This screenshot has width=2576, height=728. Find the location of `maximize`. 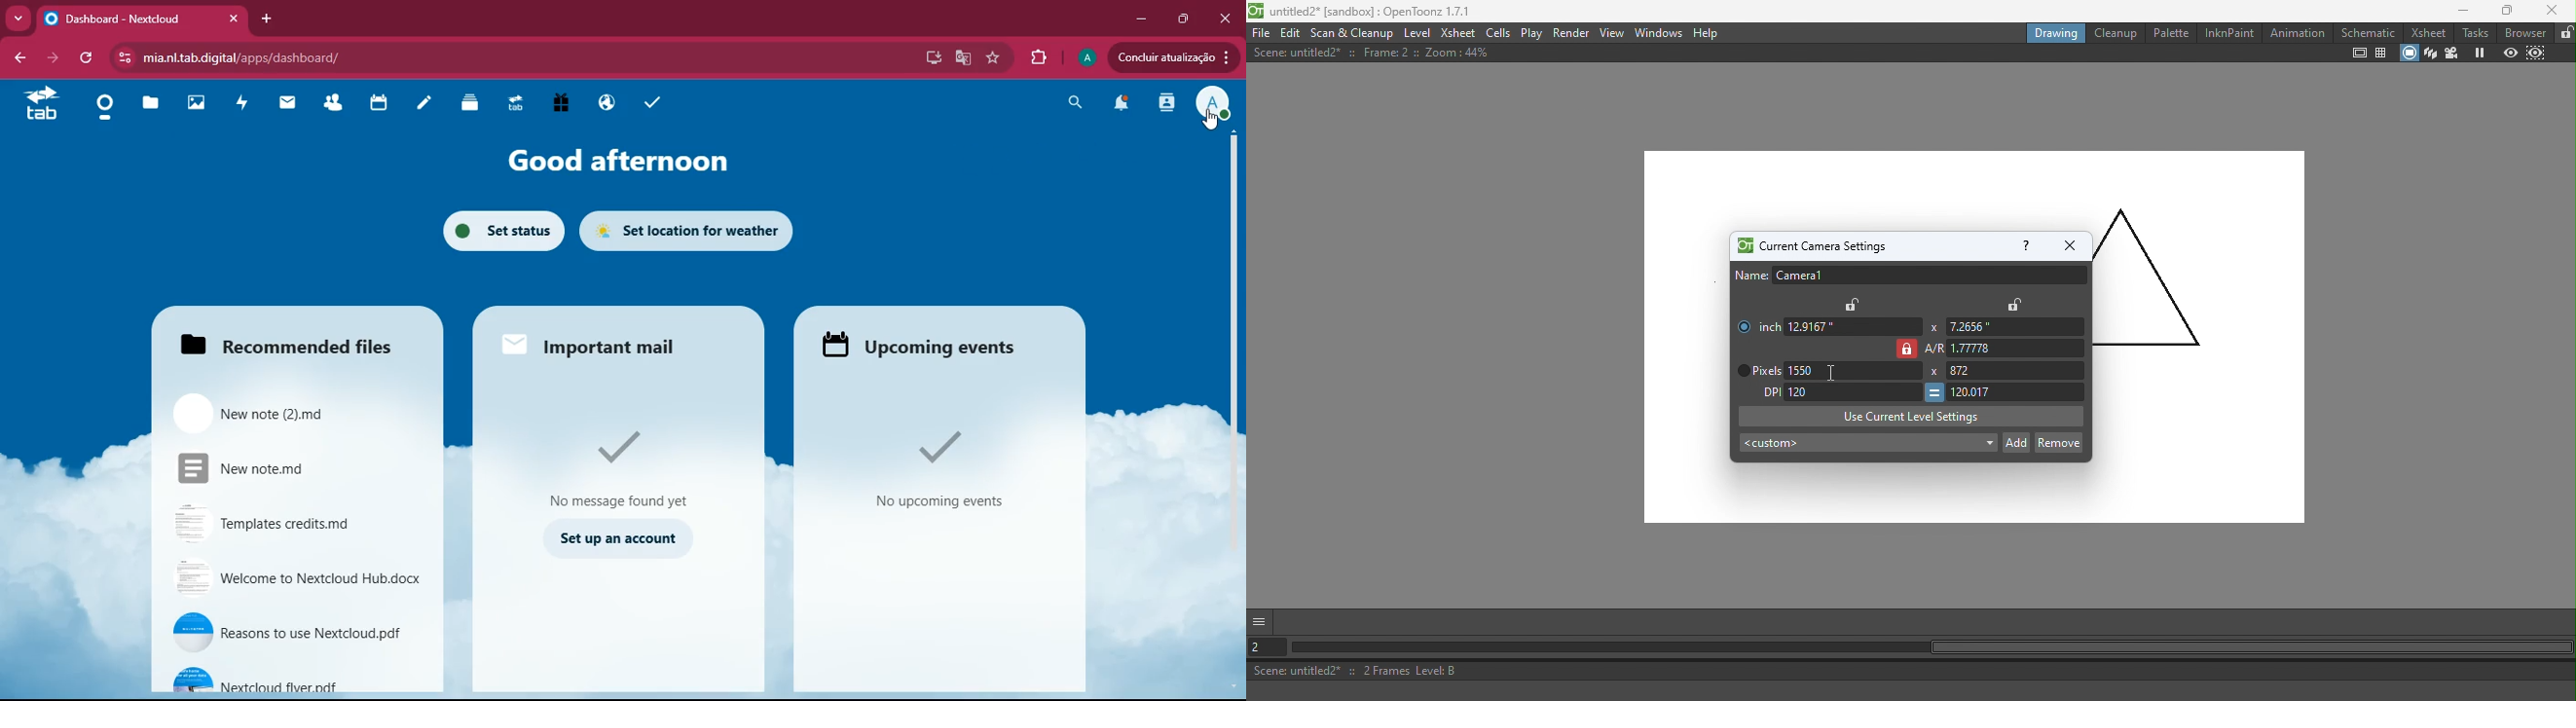

maximize is located at coordinates (1186, 20).